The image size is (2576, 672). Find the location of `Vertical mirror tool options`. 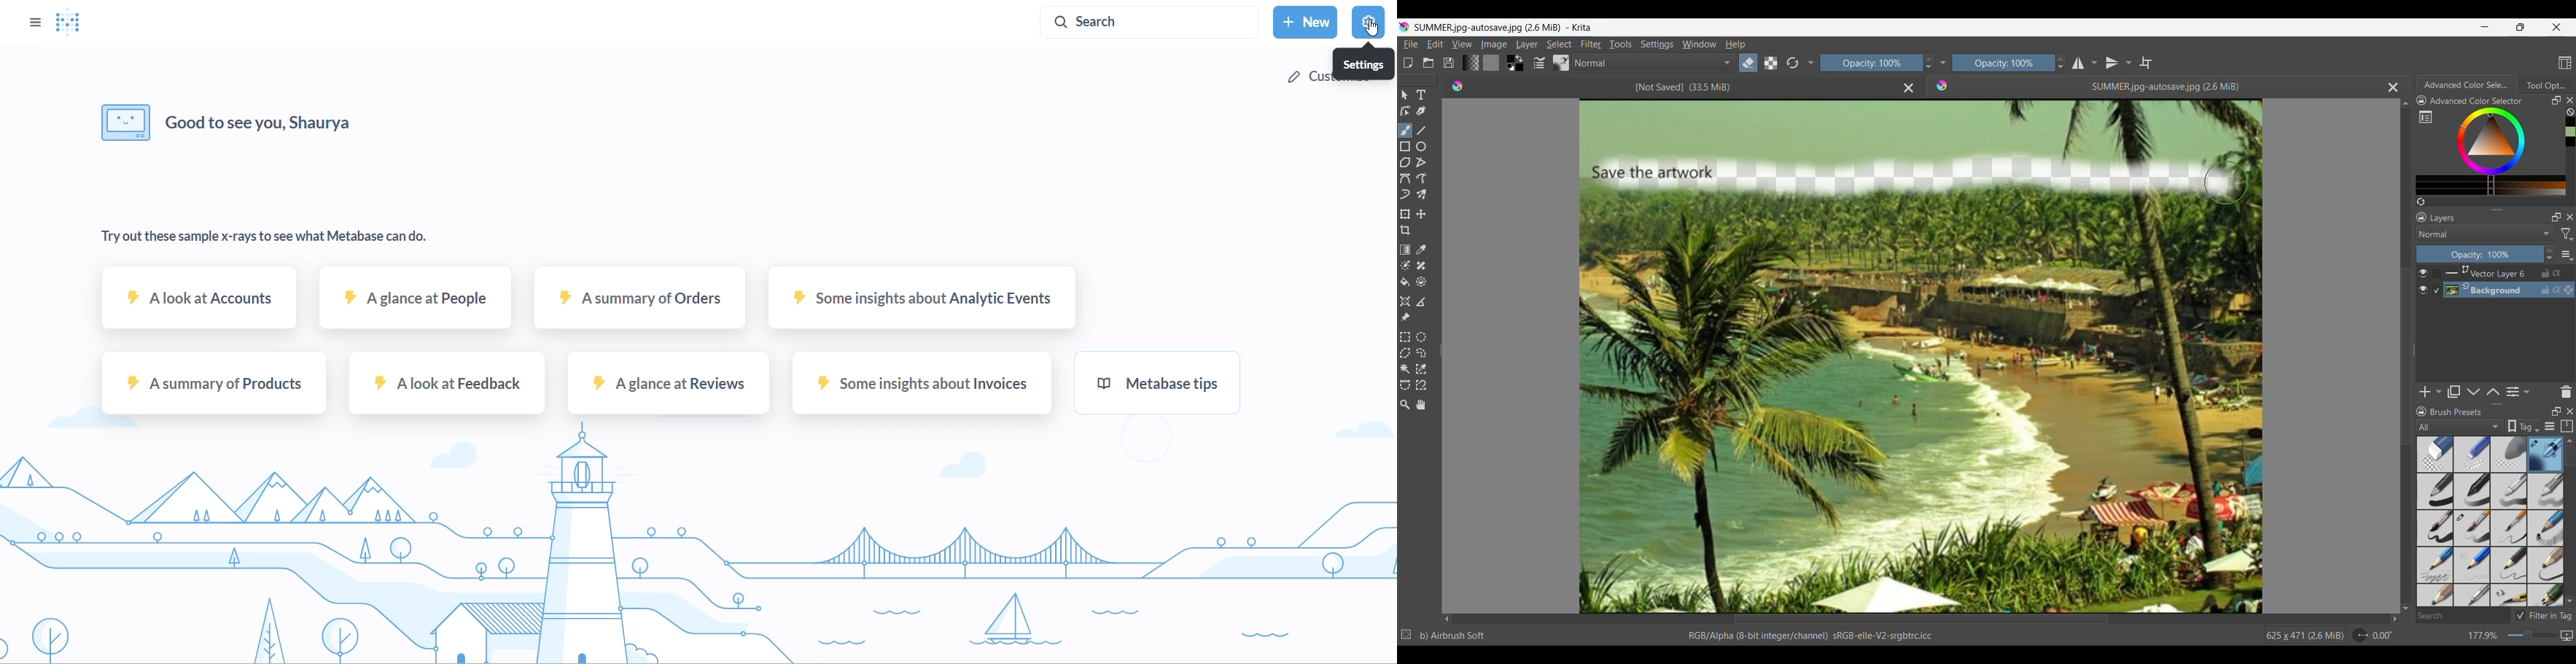

Vertical mirror tool options is located at coordinates (2119, 63).